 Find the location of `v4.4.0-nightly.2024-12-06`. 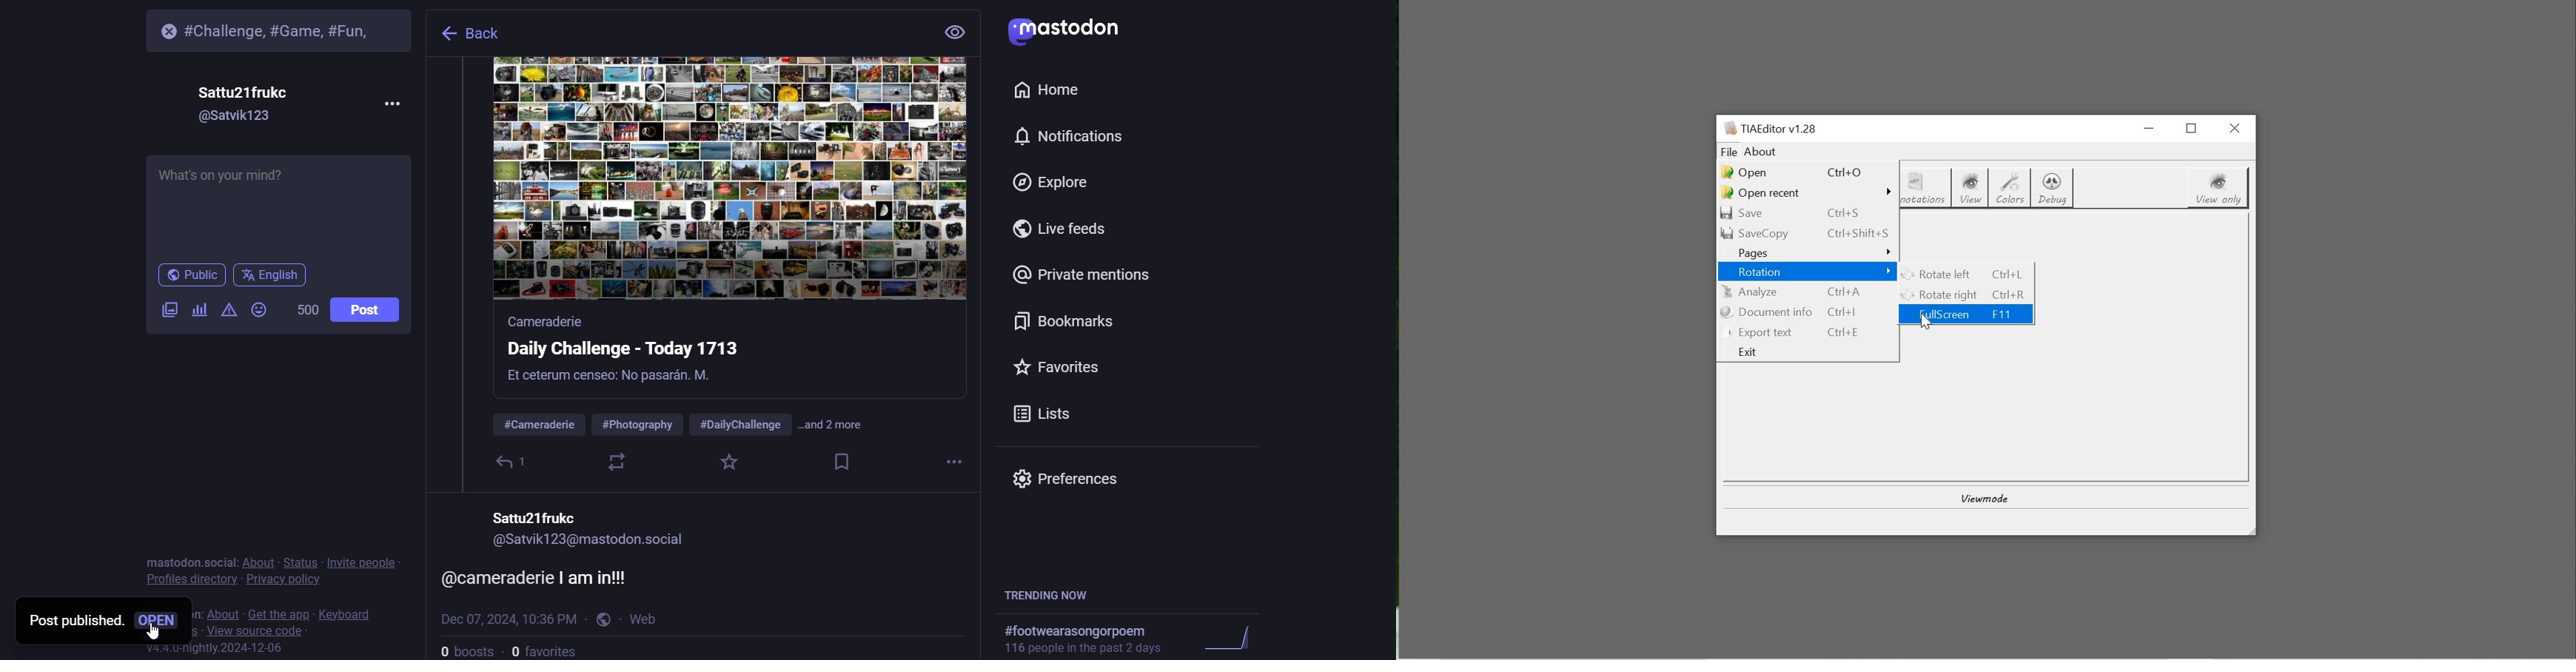

v4.4.0-nightly.2024-12-06 is located at coordinates (203, 650).